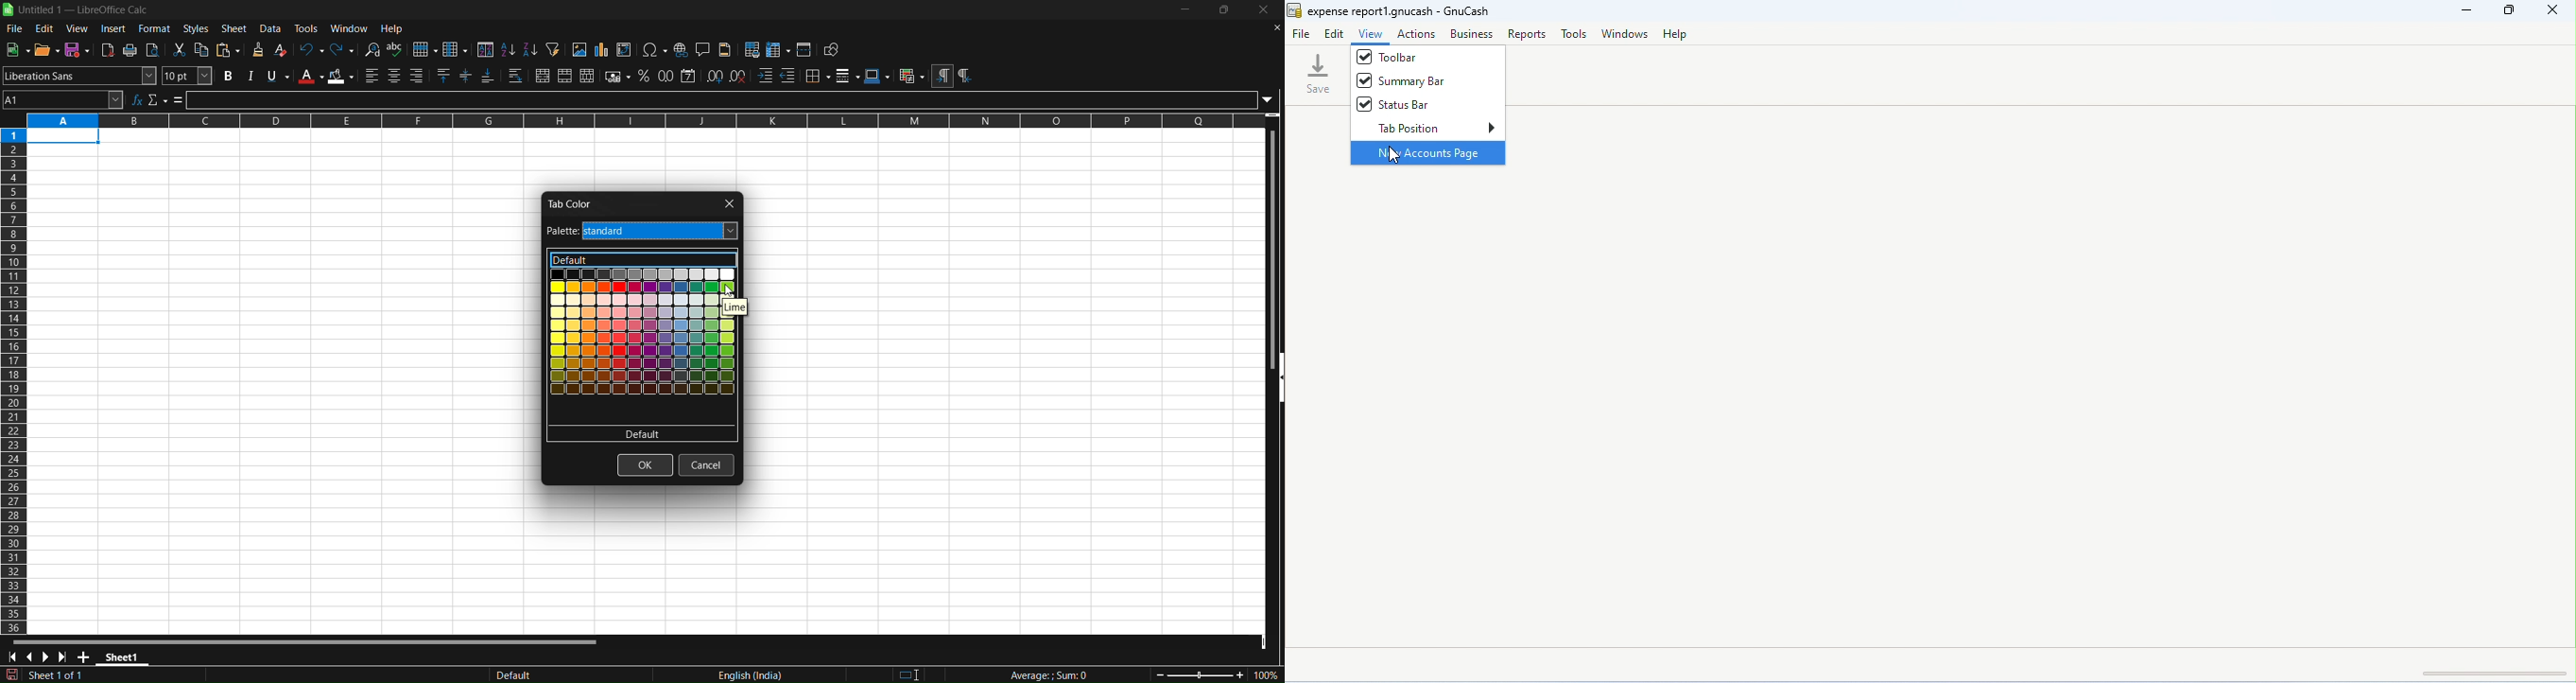  I want to click on scroll to first sheet, so click(13, 658).